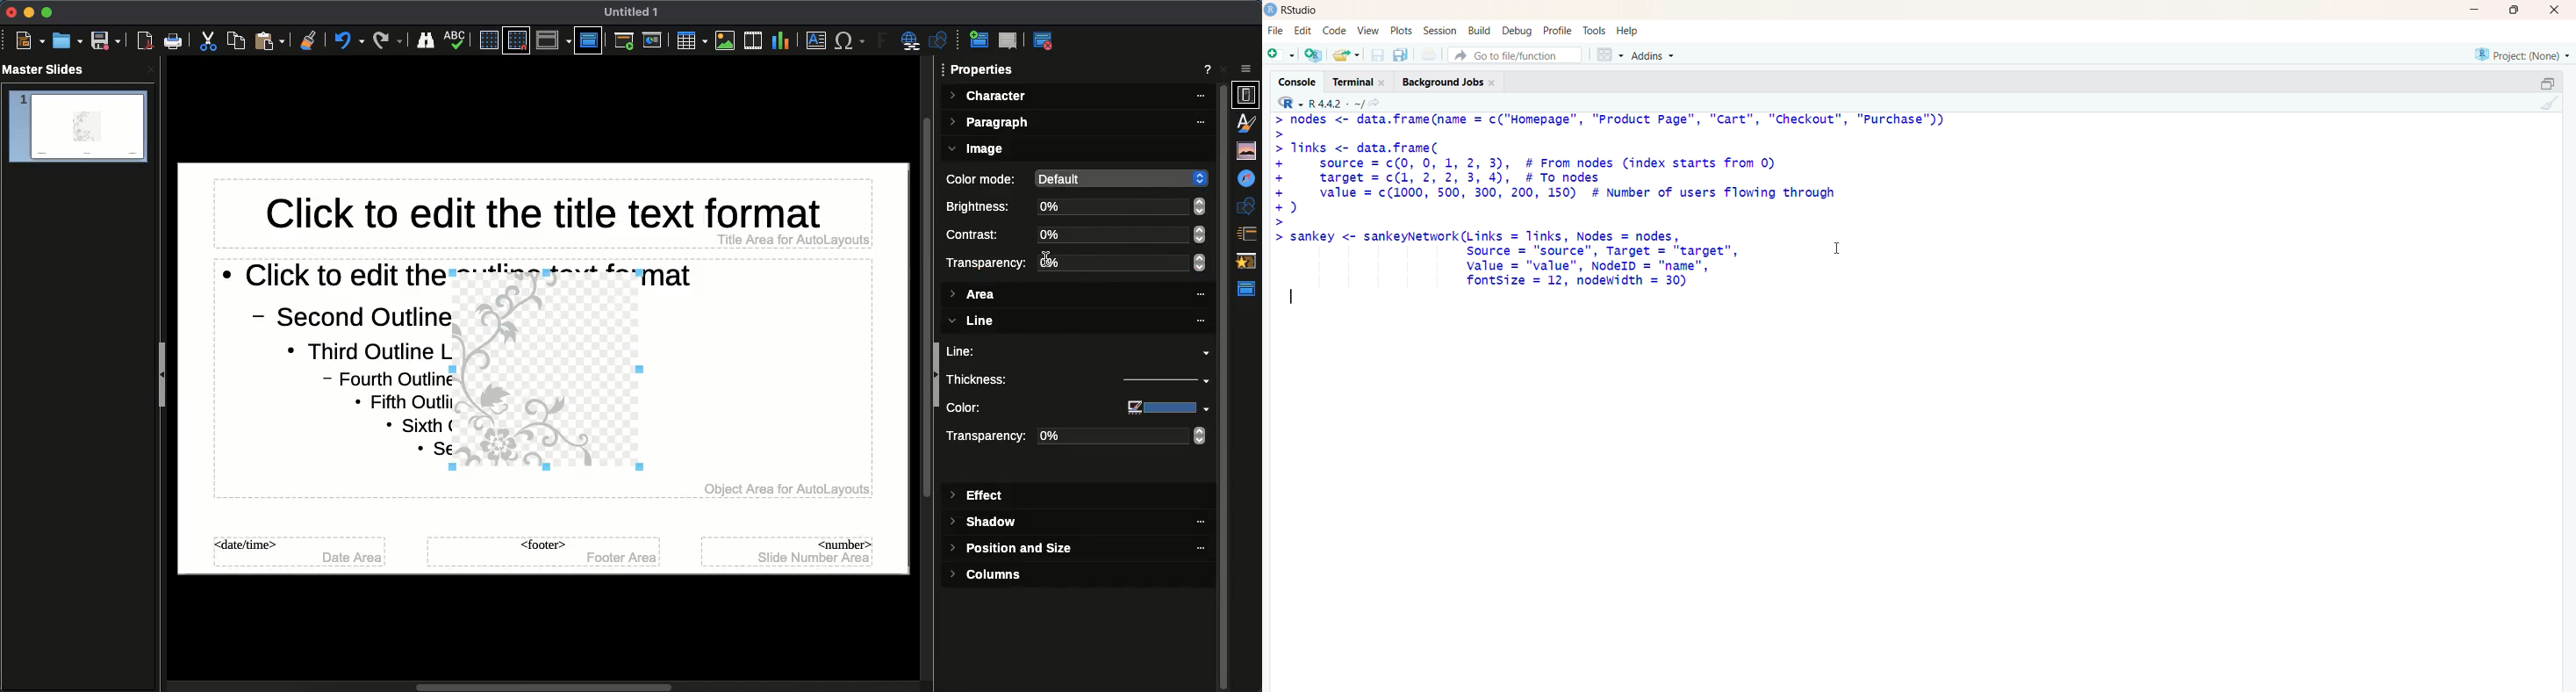  What do you see at coordinates (1314, 56) in the screenshot?
I see `add file` at bounding box center [1314, 56].